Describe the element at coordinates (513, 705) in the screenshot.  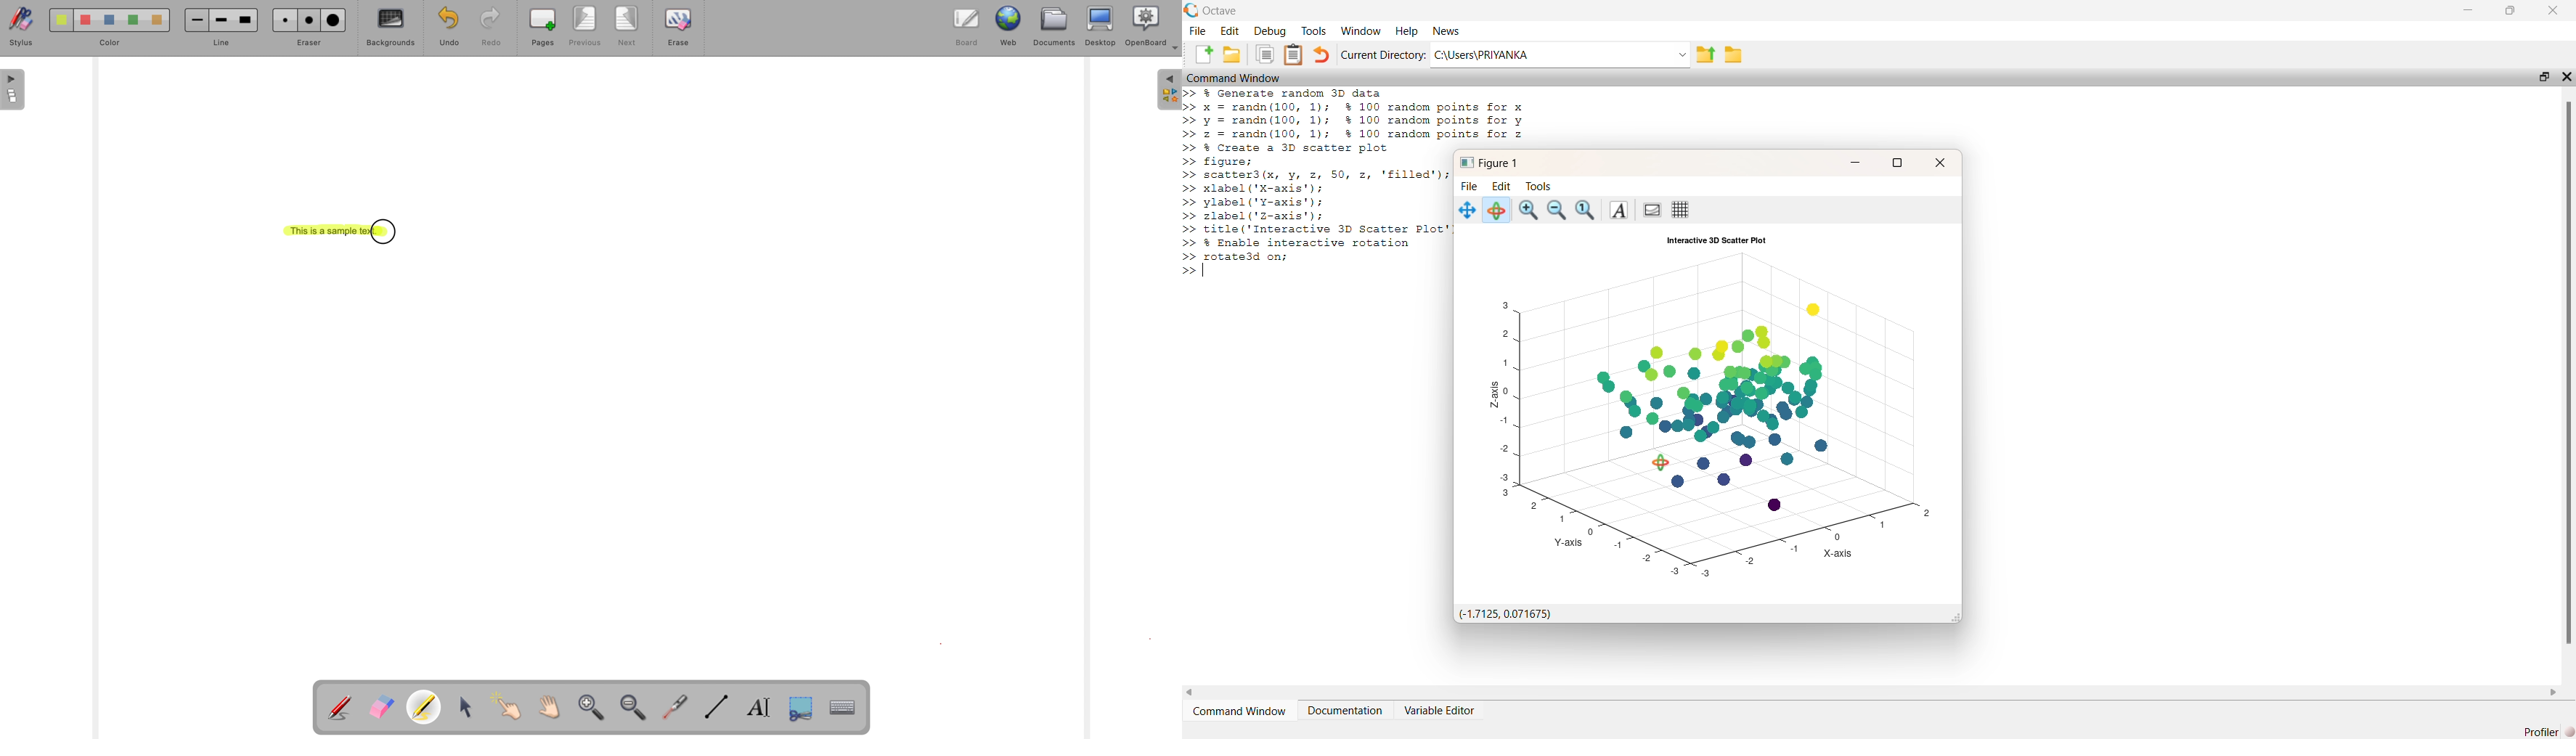
I see `interact with items` at that location.